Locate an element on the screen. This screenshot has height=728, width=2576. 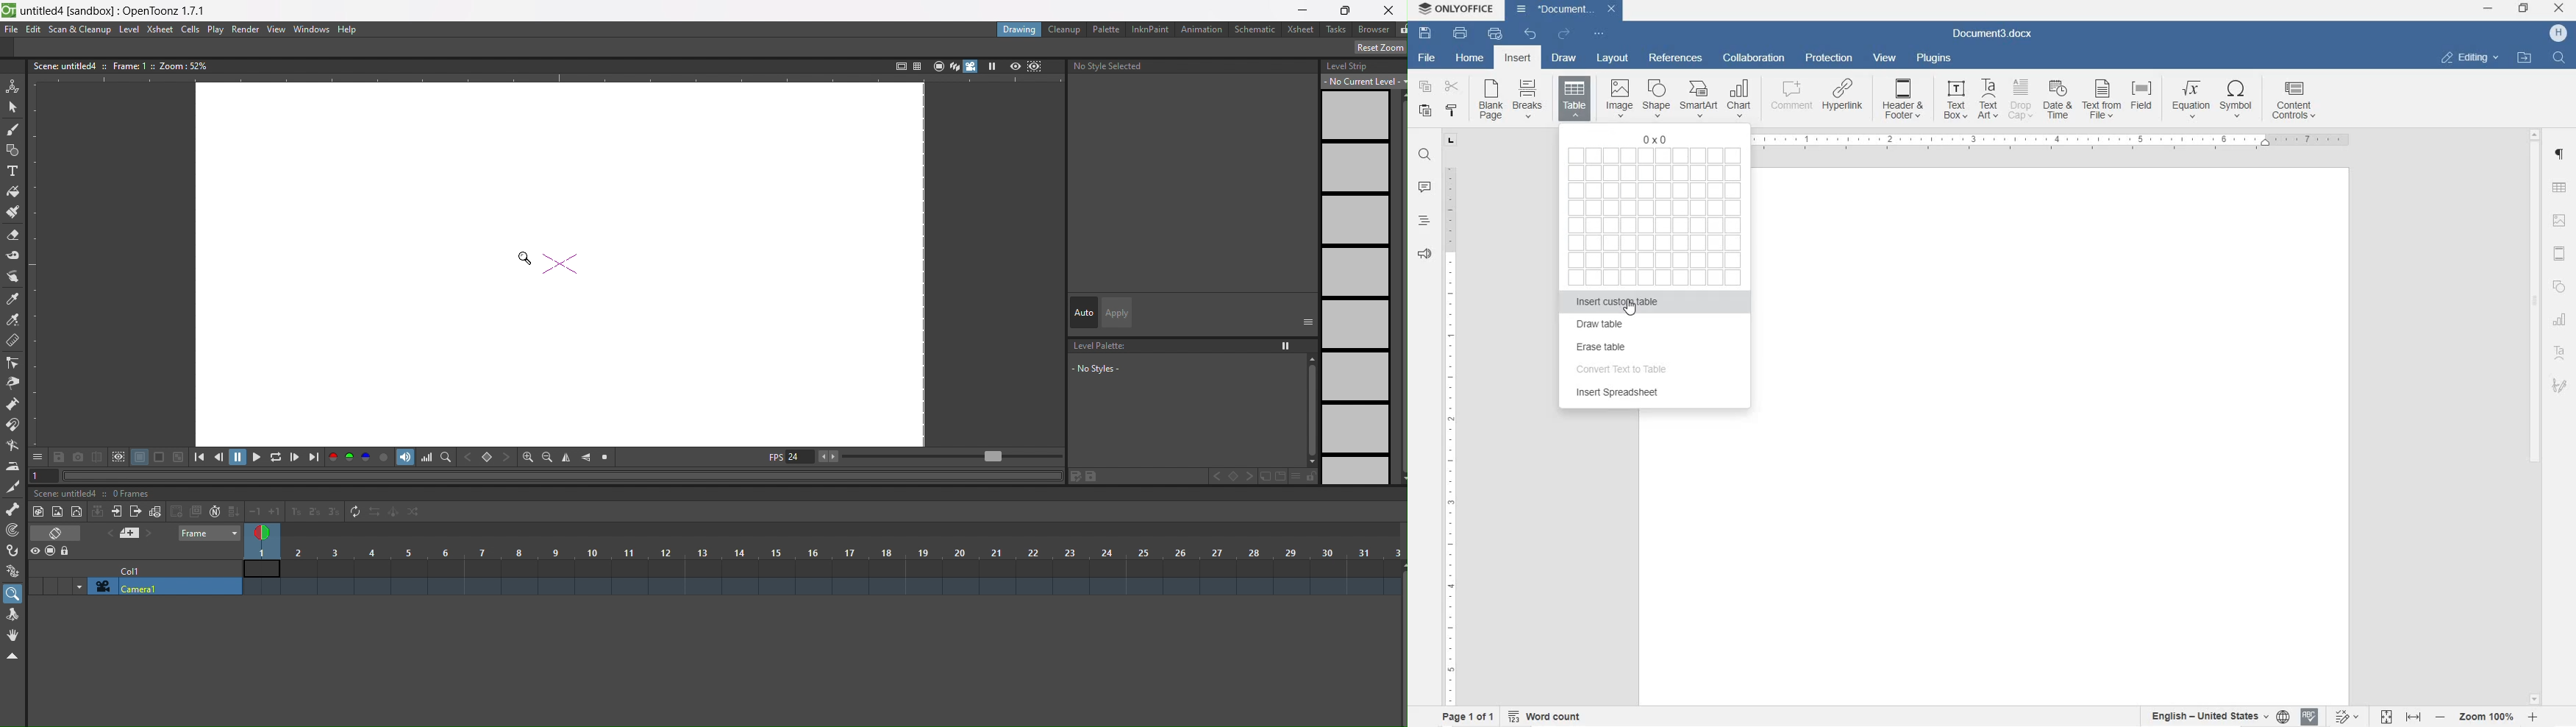
PAGE 1 OF 1 is located at coordinates (1465, 717).